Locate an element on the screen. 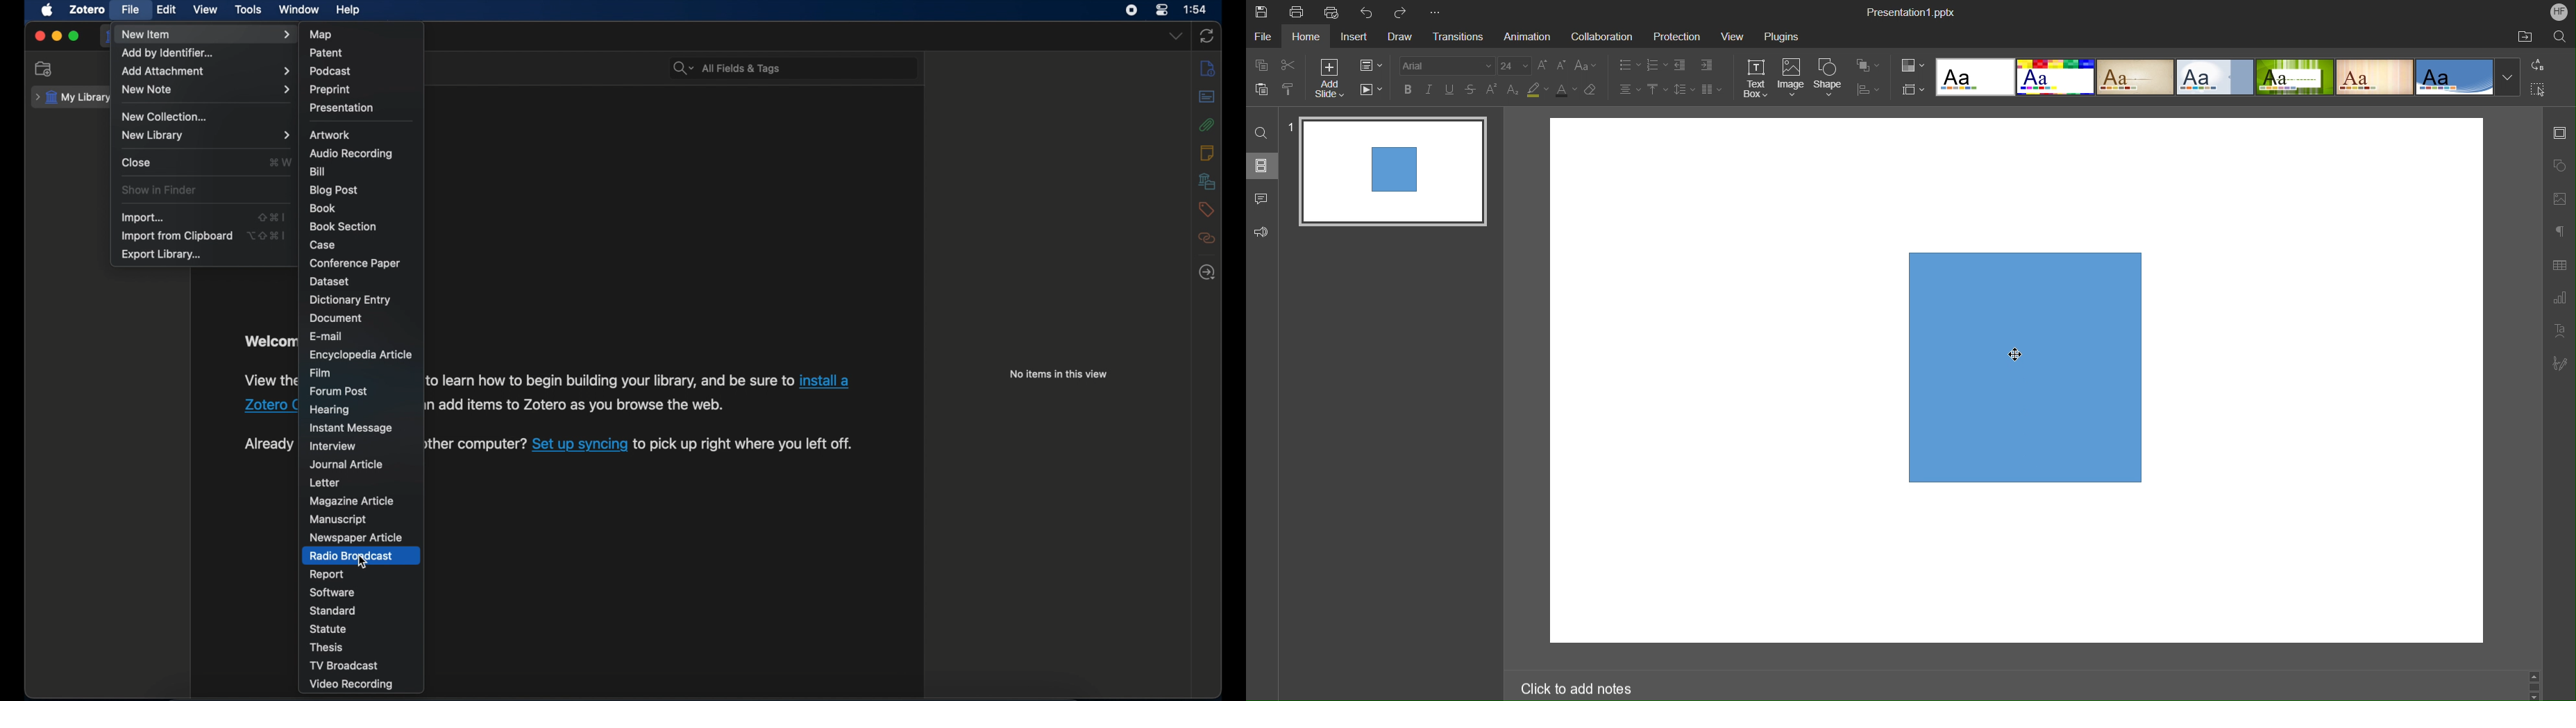 Image resolution: width=2576 pixels, height=728 pixels. case is located at coordinates (324, 245).